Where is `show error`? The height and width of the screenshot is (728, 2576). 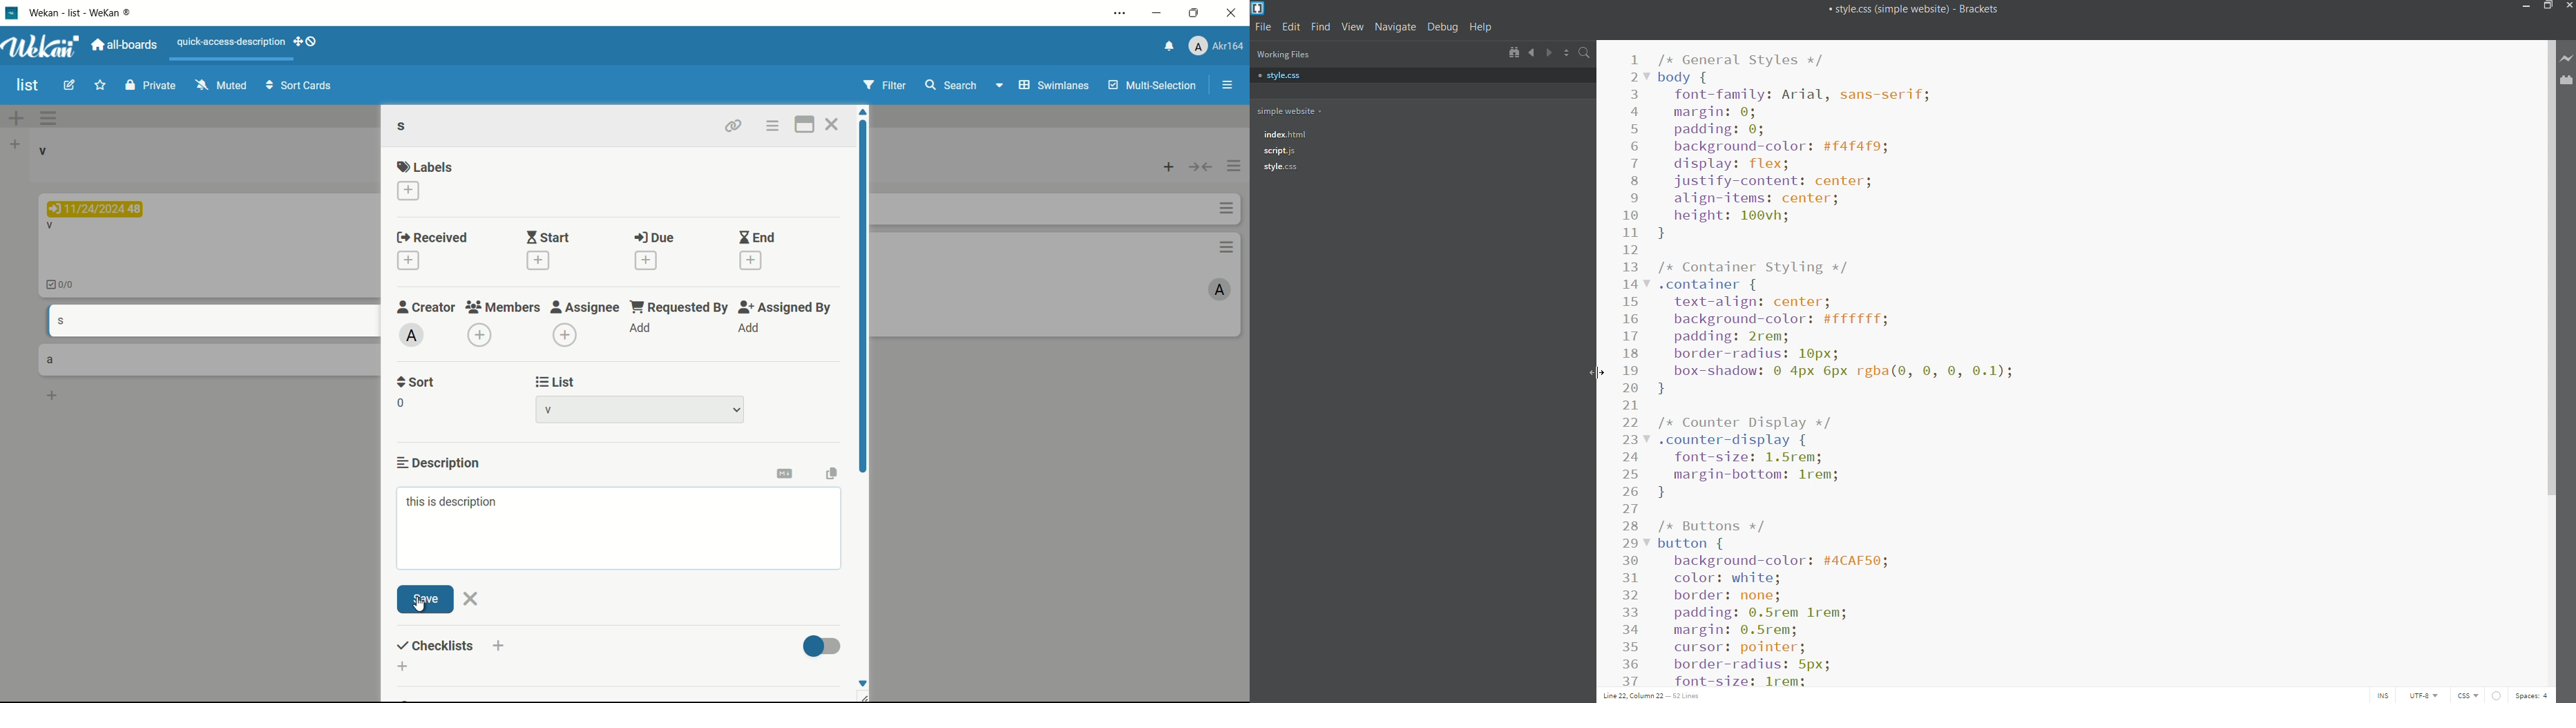
show error is located at coordinates (2497, 695).